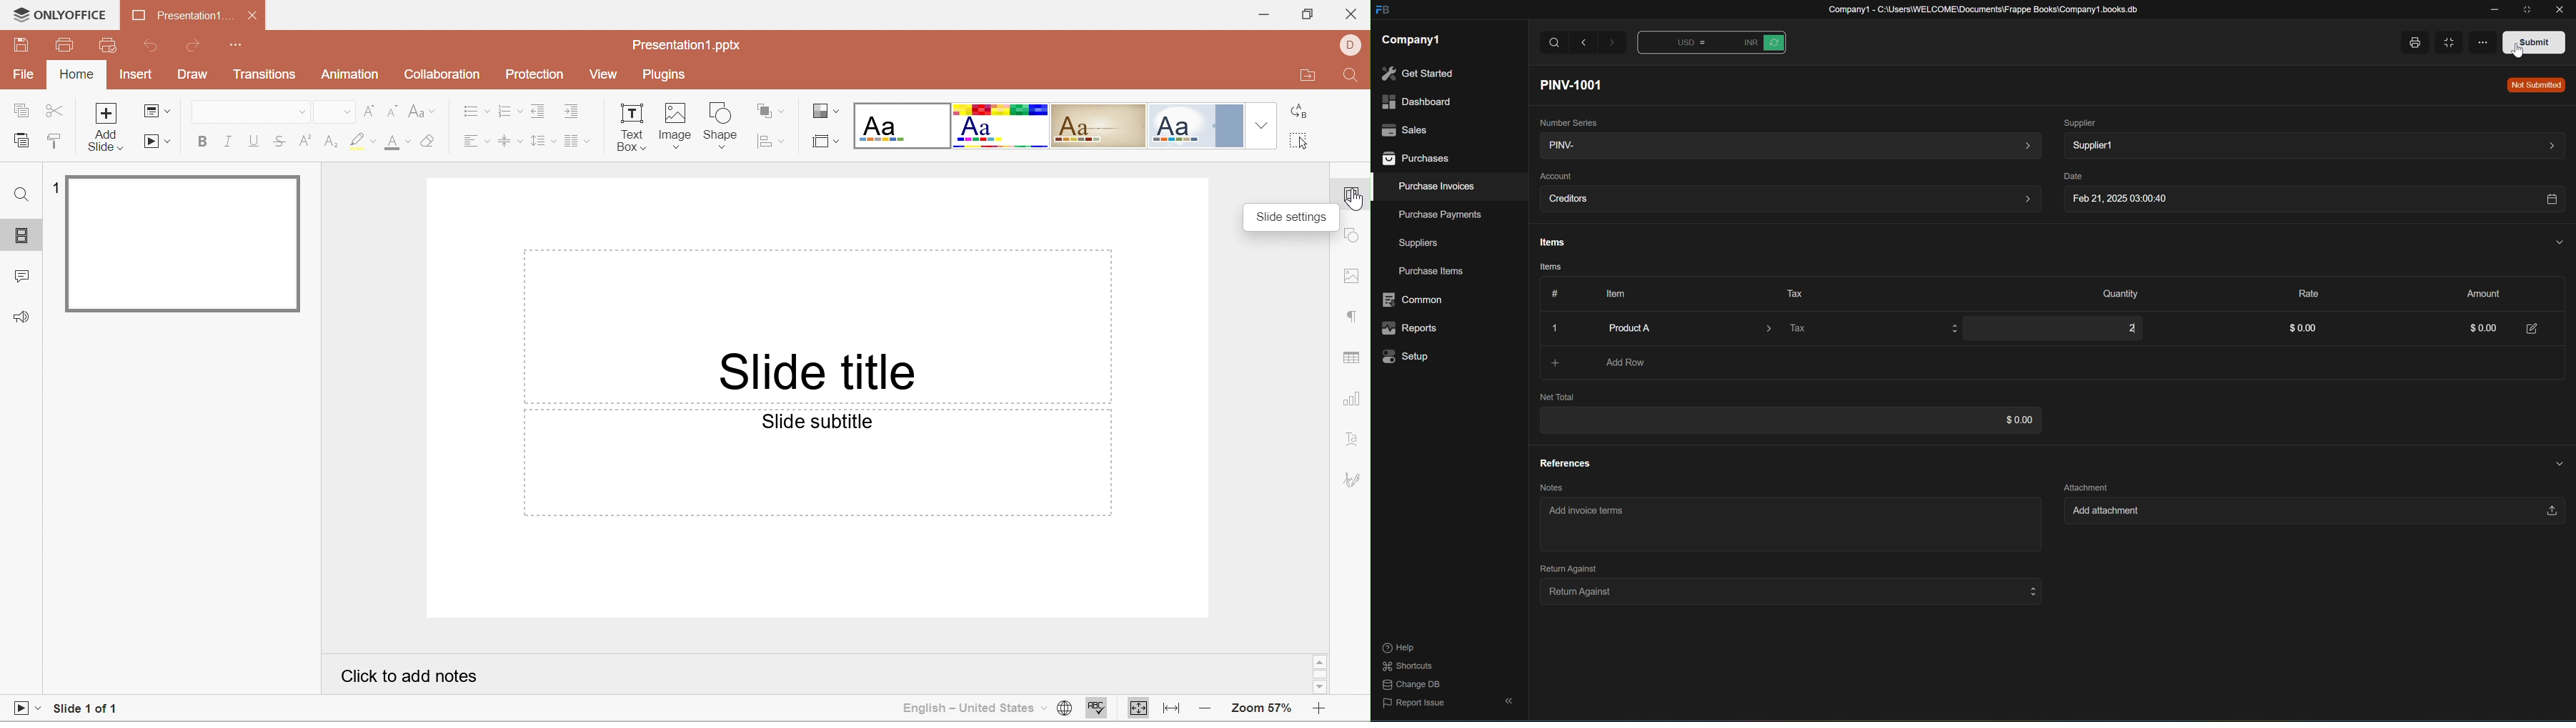 The width and height of the screenshot is (2576, 728). I want to click on Set document language, so click(1063, 708).